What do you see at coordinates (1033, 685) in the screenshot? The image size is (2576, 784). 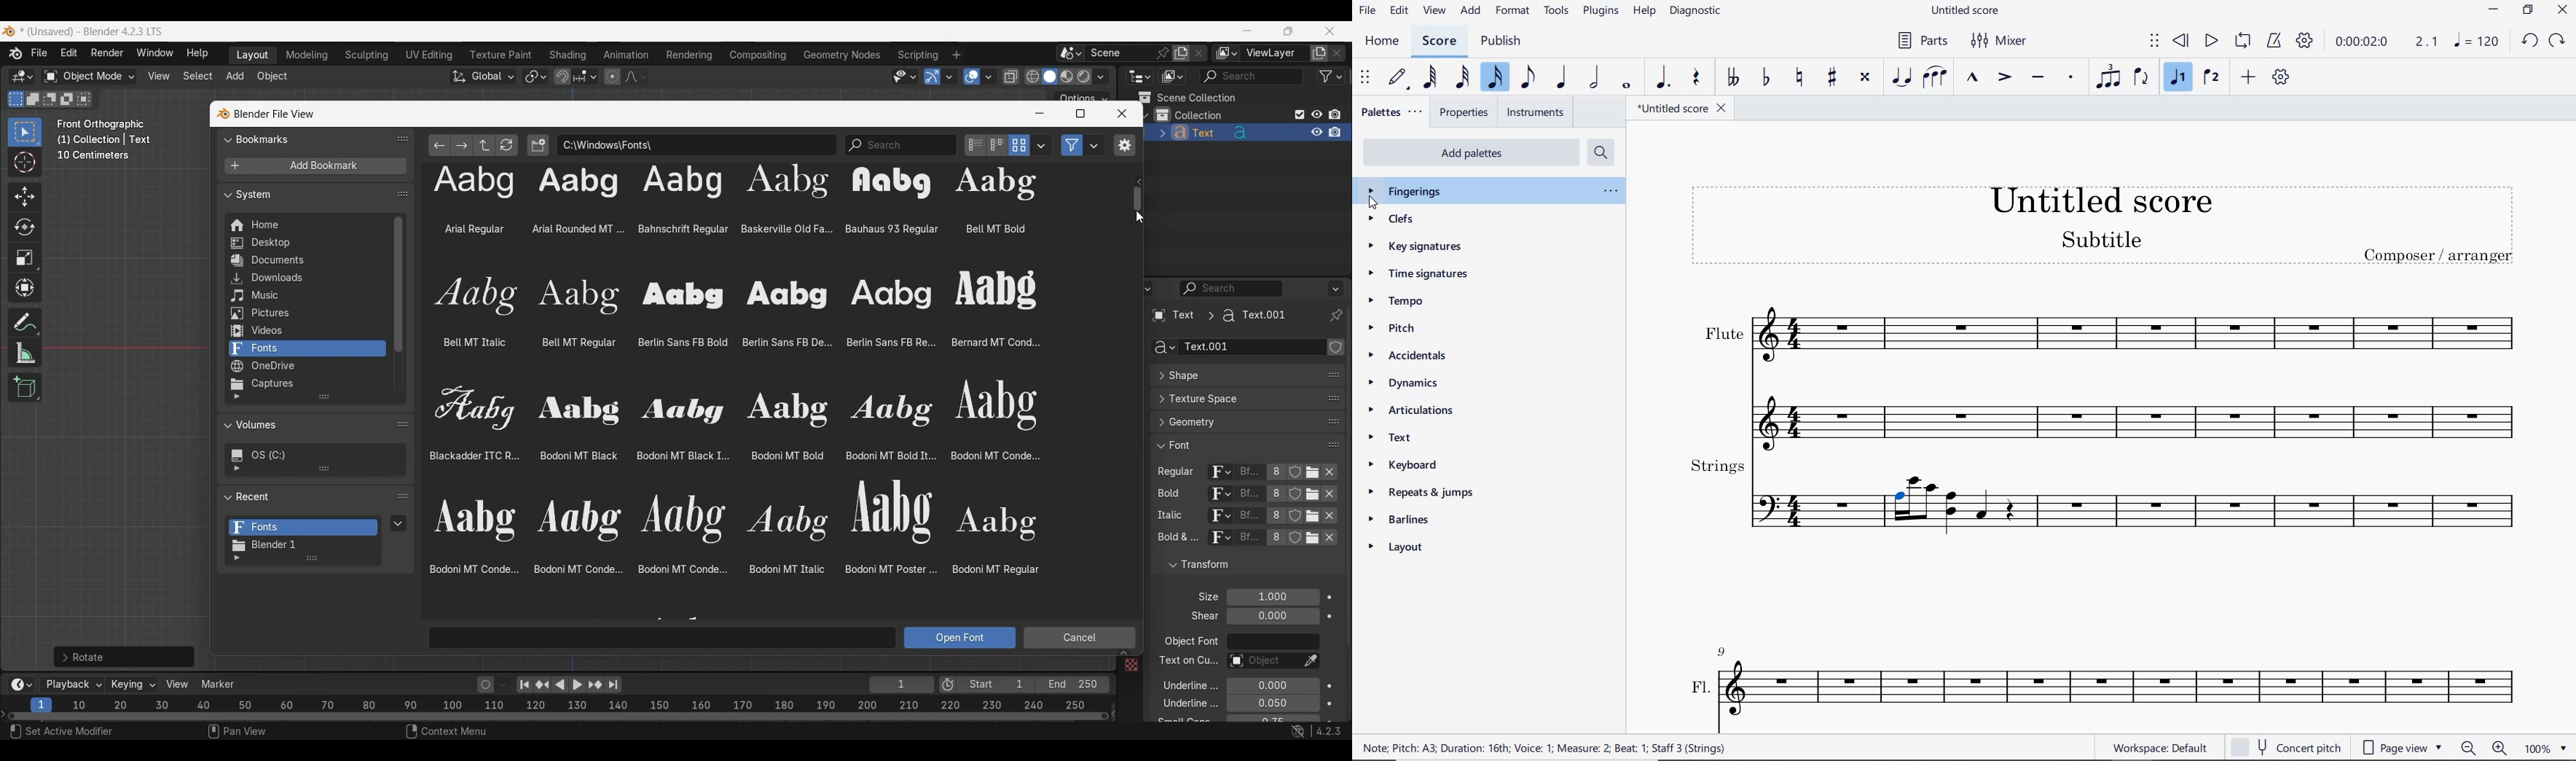 I see `Final frame of the playback rendering range` at bounding box center [1033, 685].